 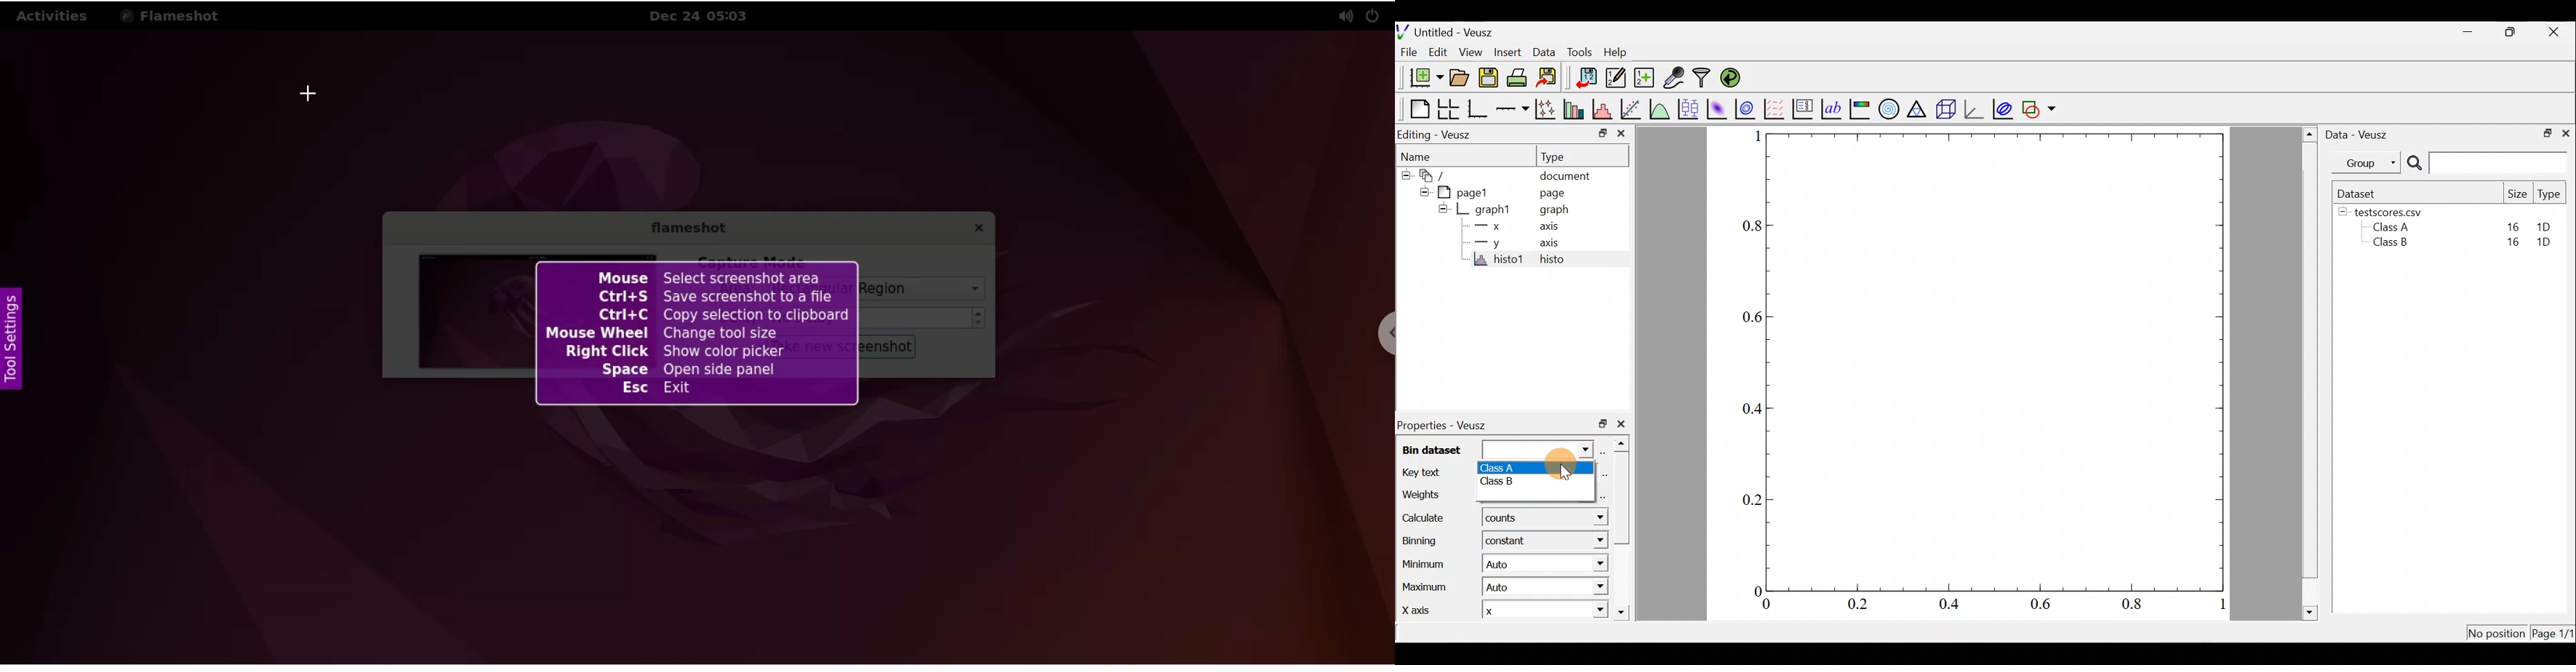 I want to click on Dataset, so click(x=2360, y=192).